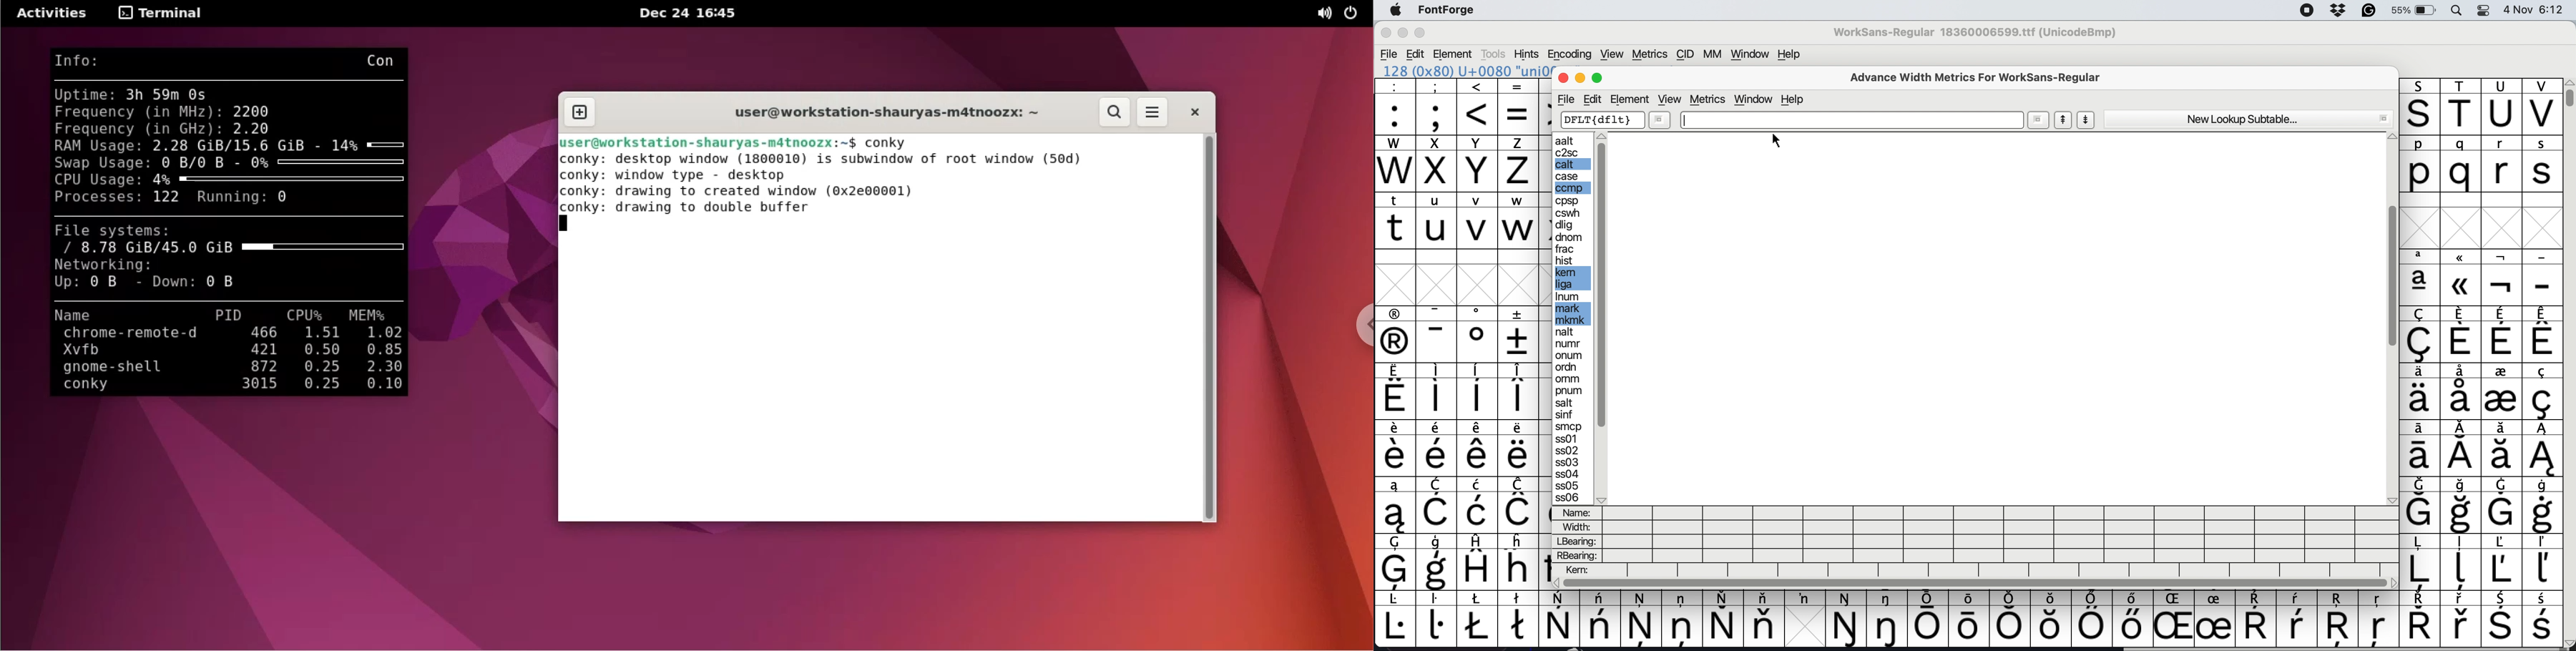  What do you see at coordinates (1579, 513) in the screenshot?
I see `name` at bounding box center [1579, 513].